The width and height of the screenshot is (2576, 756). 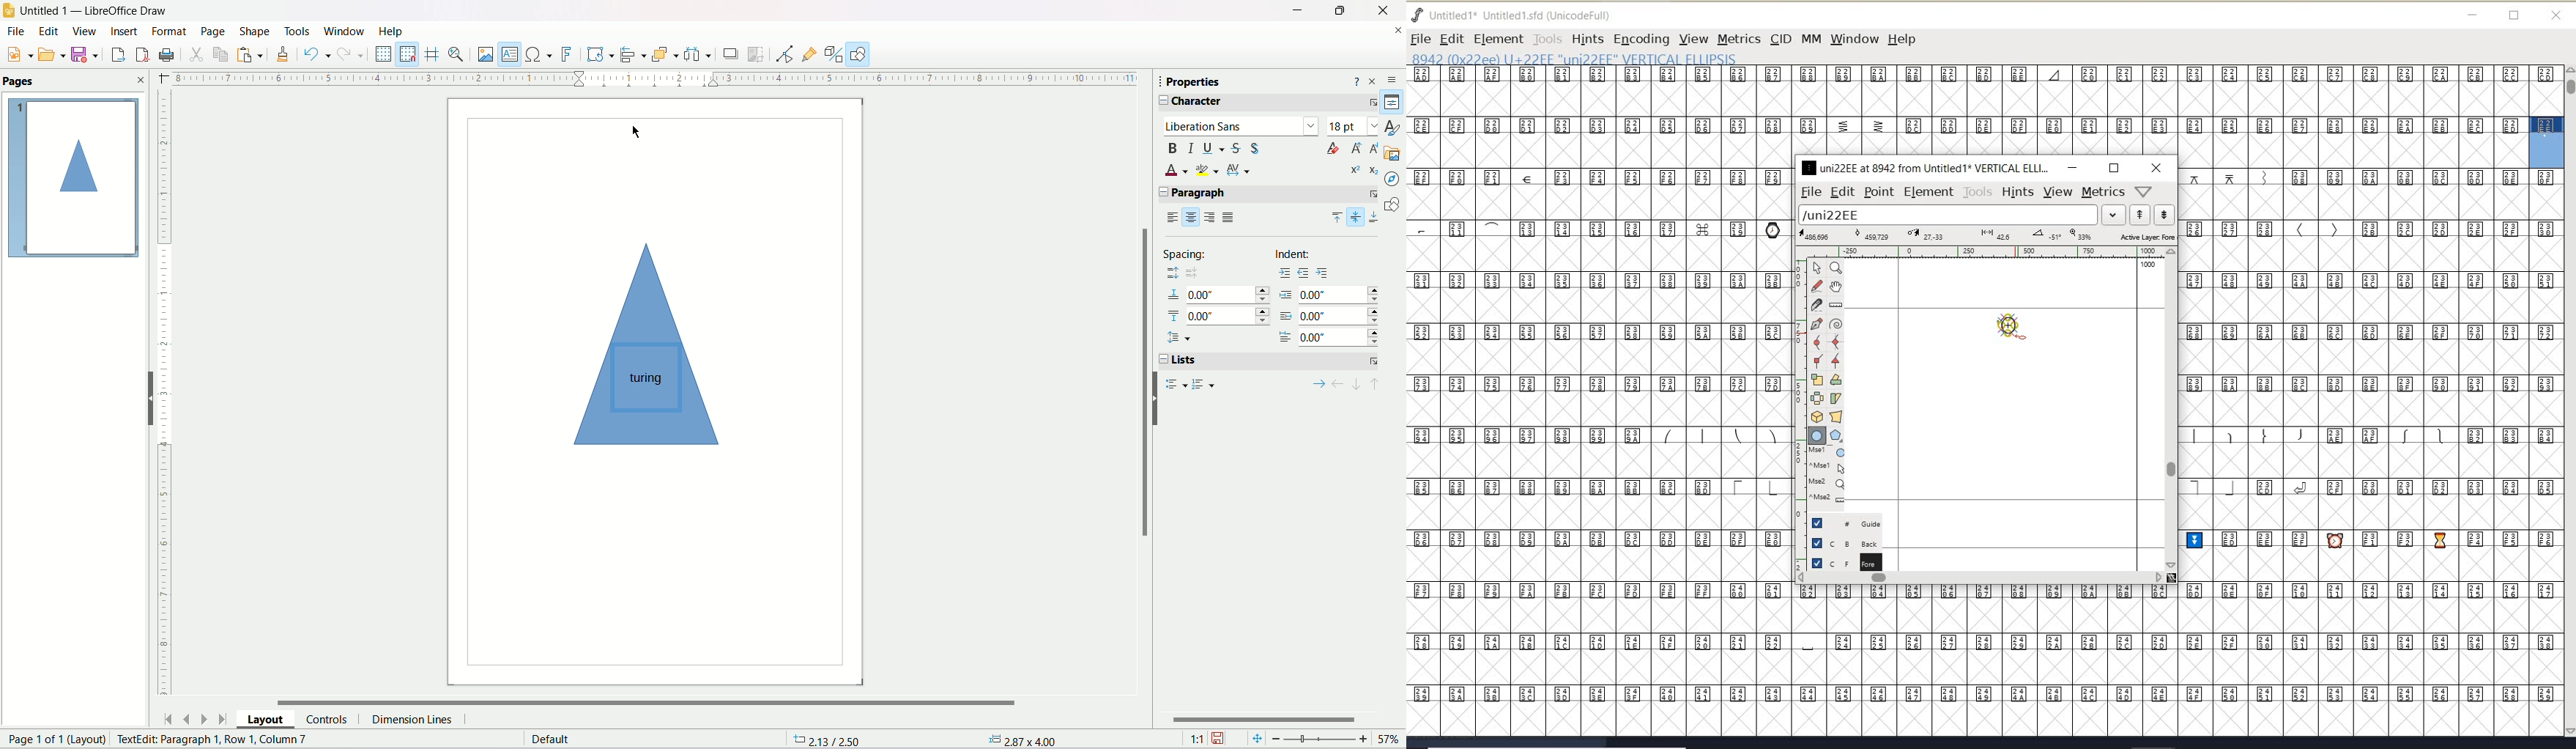 I want to click on italics, so click(x=1189, y=147).